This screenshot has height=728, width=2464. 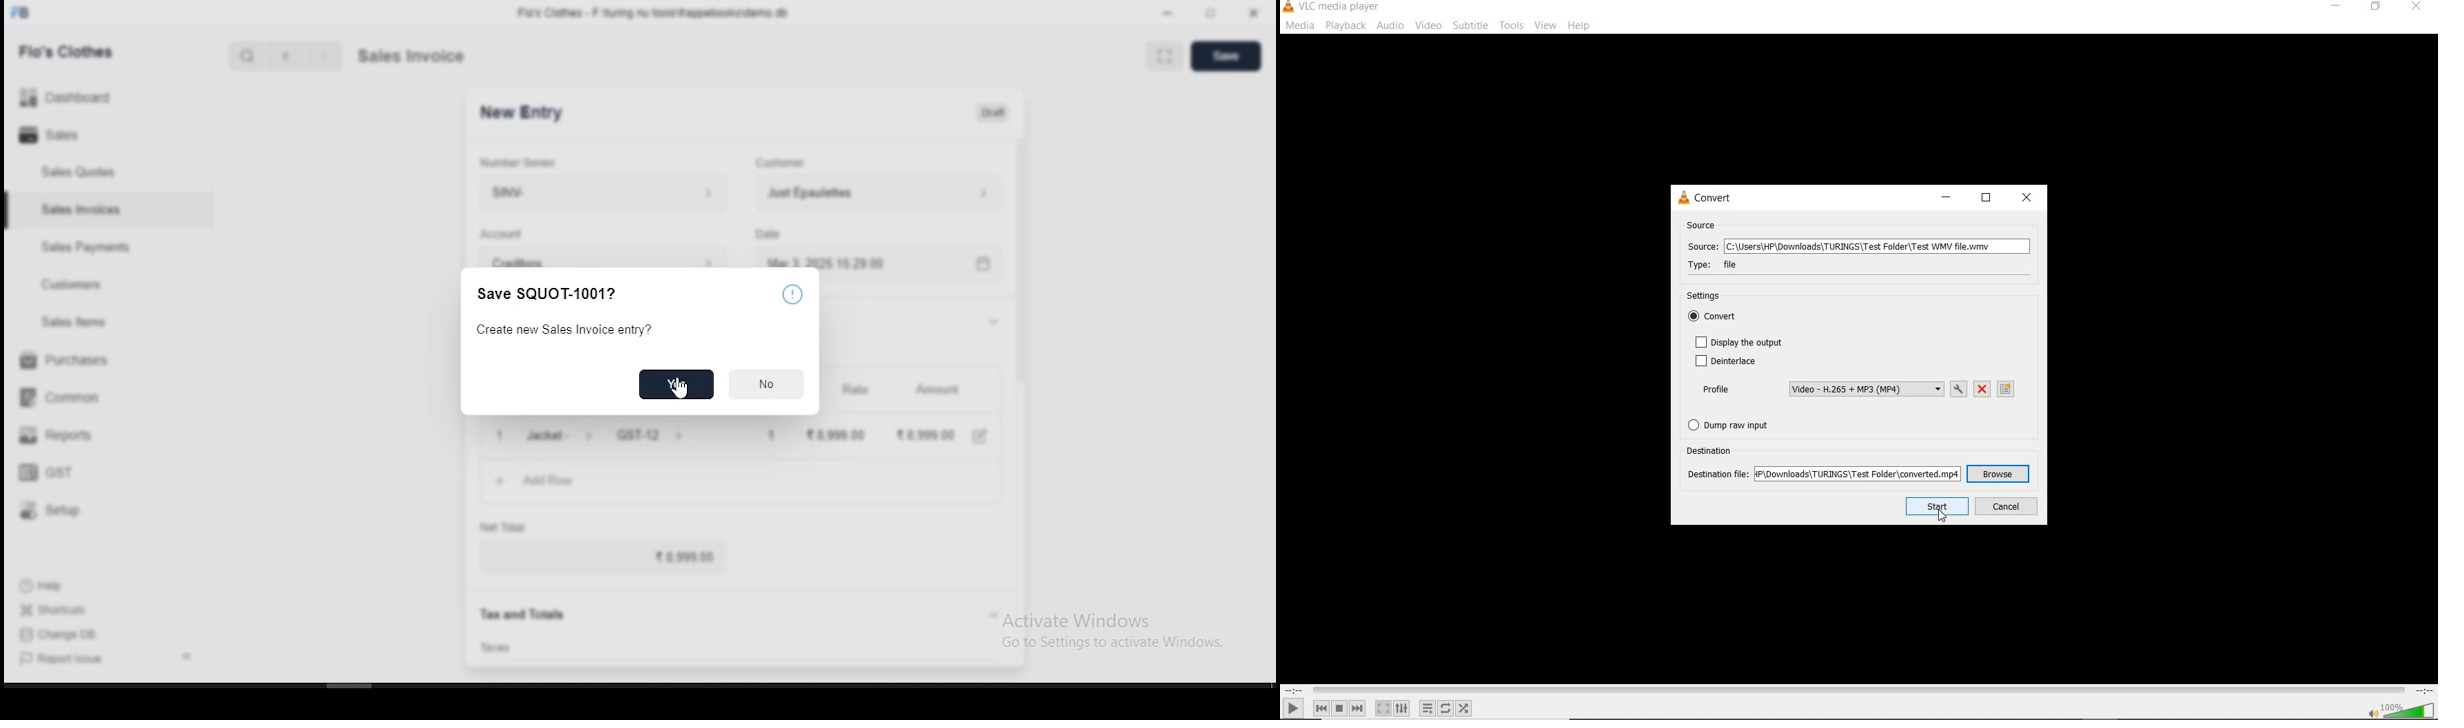 What do you see at coordinates (1167, 56) in the screenshot?
I see `scan` at bounding box center [1167, 56].